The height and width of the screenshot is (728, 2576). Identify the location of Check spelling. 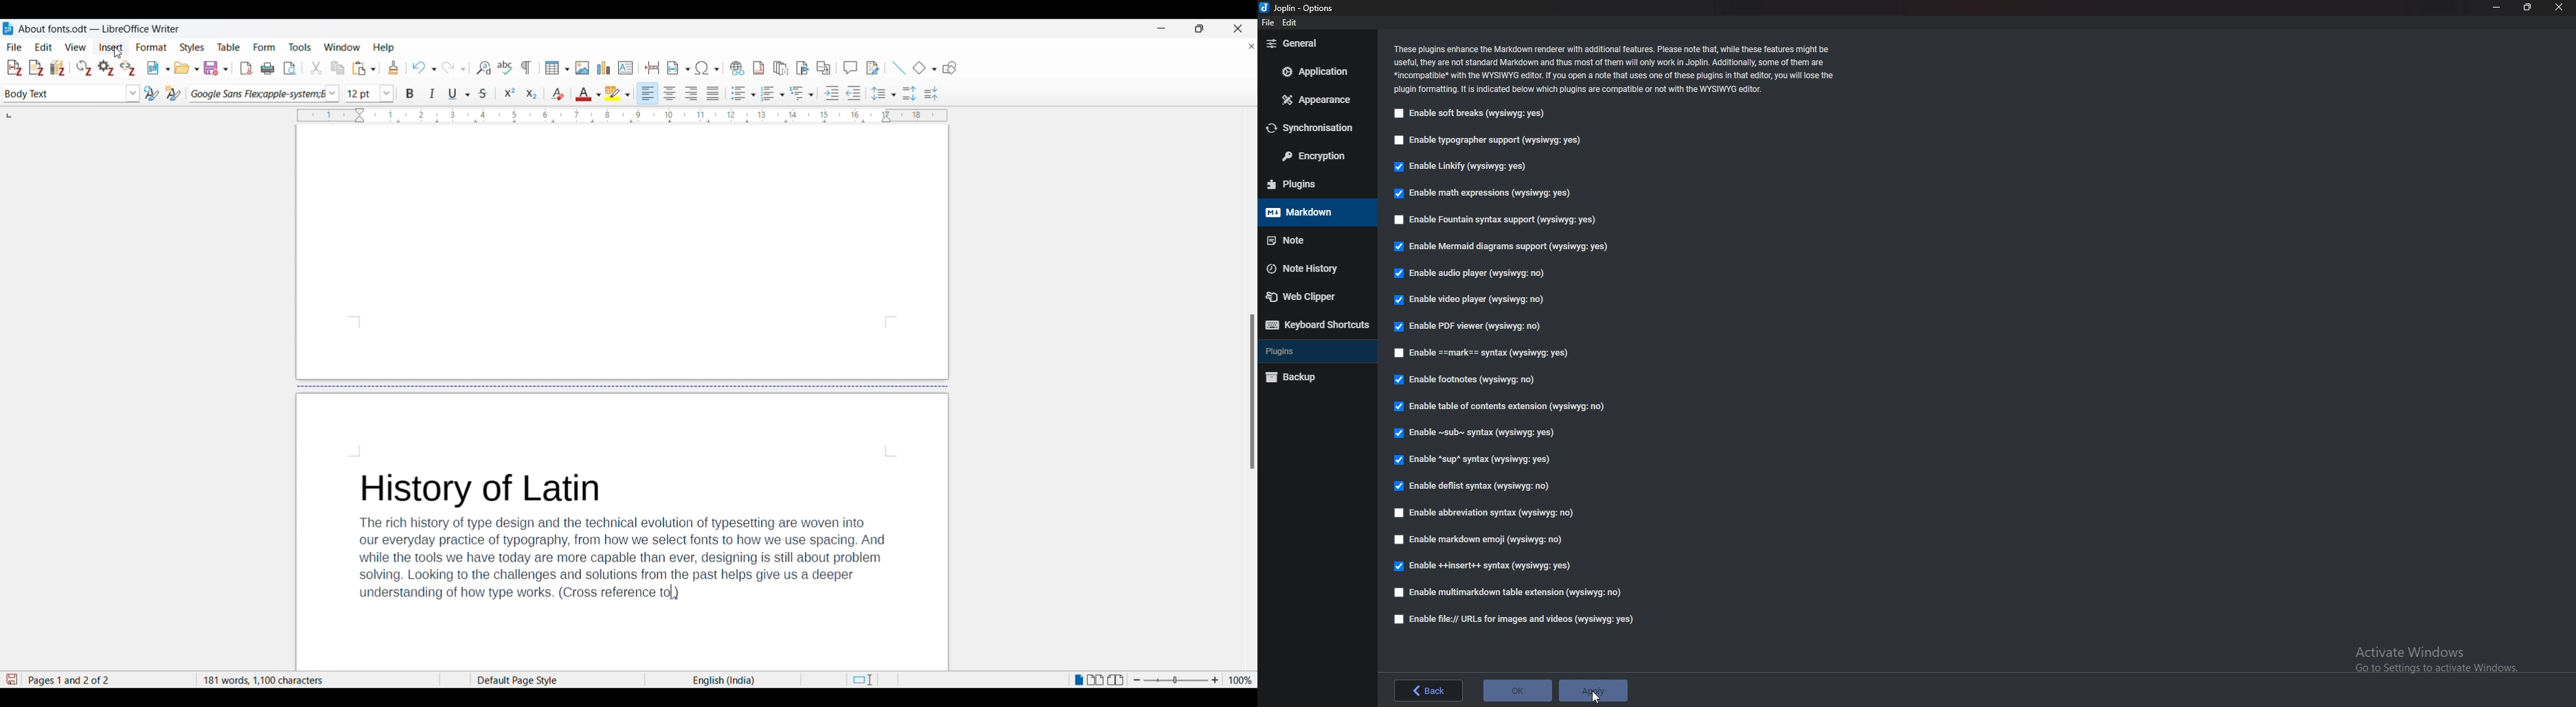
(504, 67).